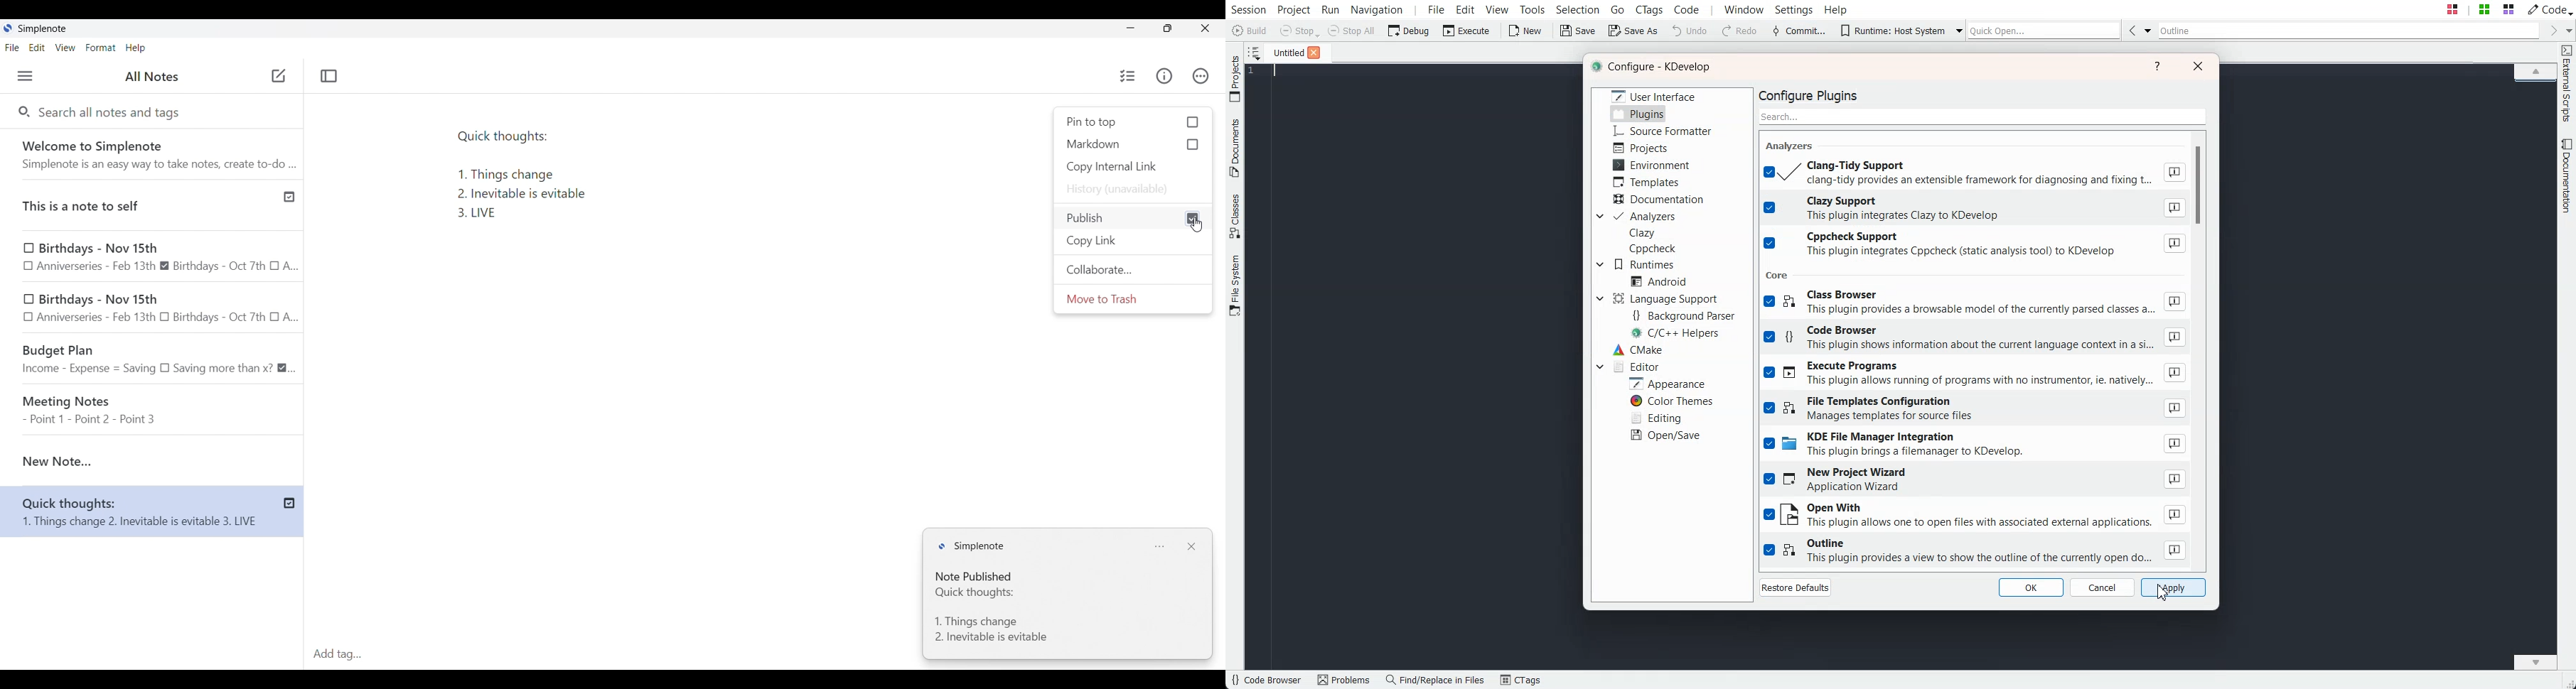 The image size is (2576, 700). I want to click on Templates, so click(1646, 182).